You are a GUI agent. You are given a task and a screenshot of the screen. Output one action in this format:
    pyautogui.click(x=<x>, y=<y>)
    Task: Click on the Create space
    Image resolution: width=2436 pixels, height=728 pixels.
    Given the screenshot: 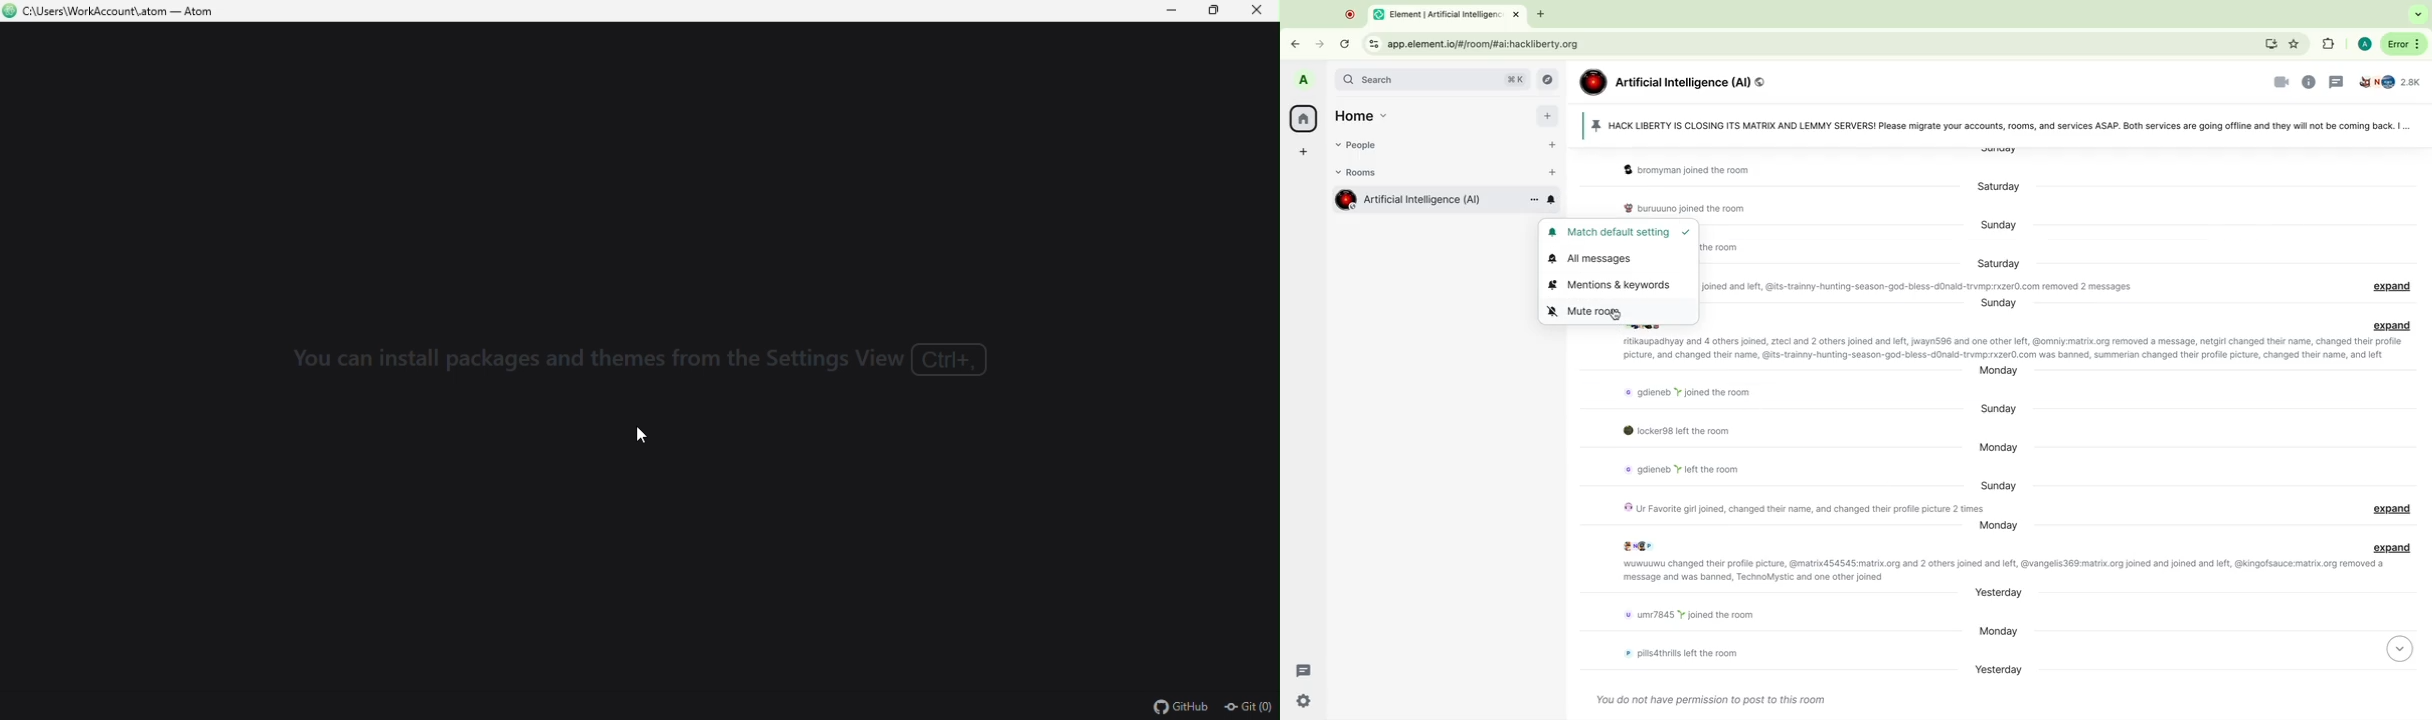 What is the action you would take?
    pyautogui.click(x=1304, y=153)
    